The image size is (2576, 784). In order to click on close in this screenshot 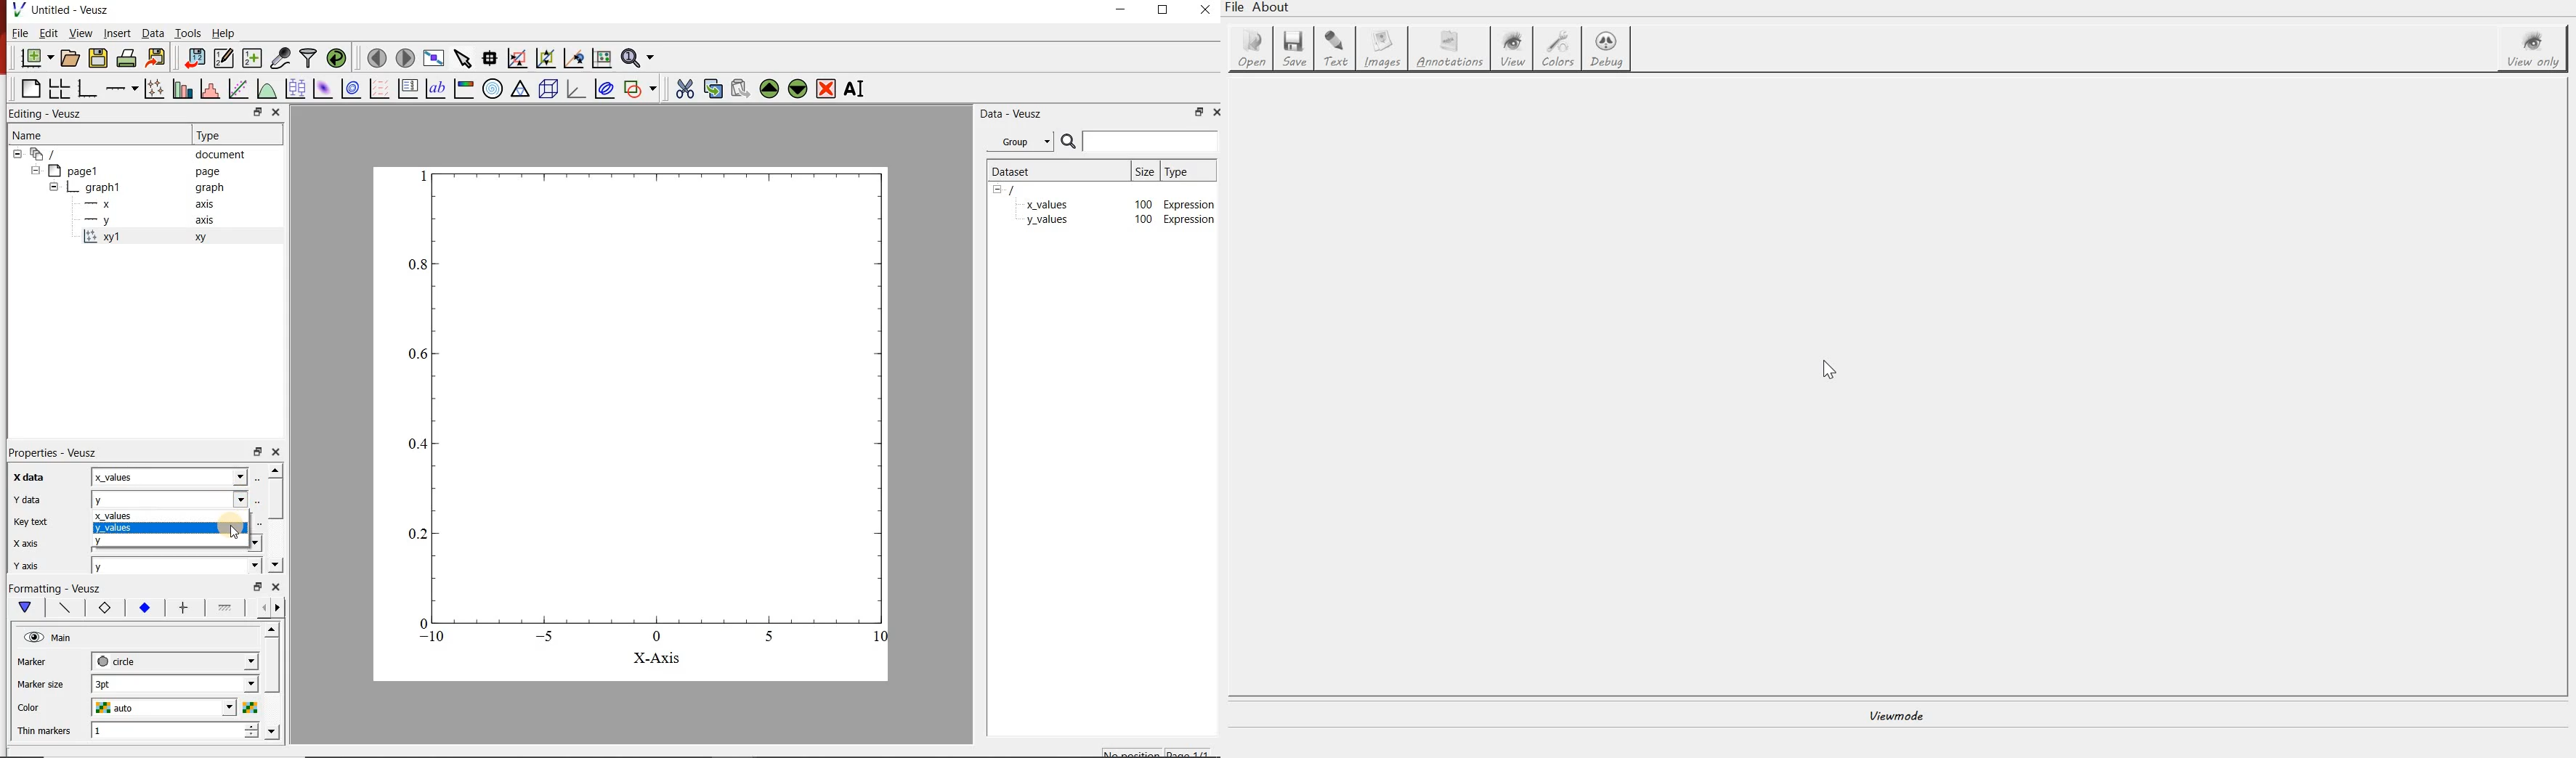, I will do `click(1207, 12)`.